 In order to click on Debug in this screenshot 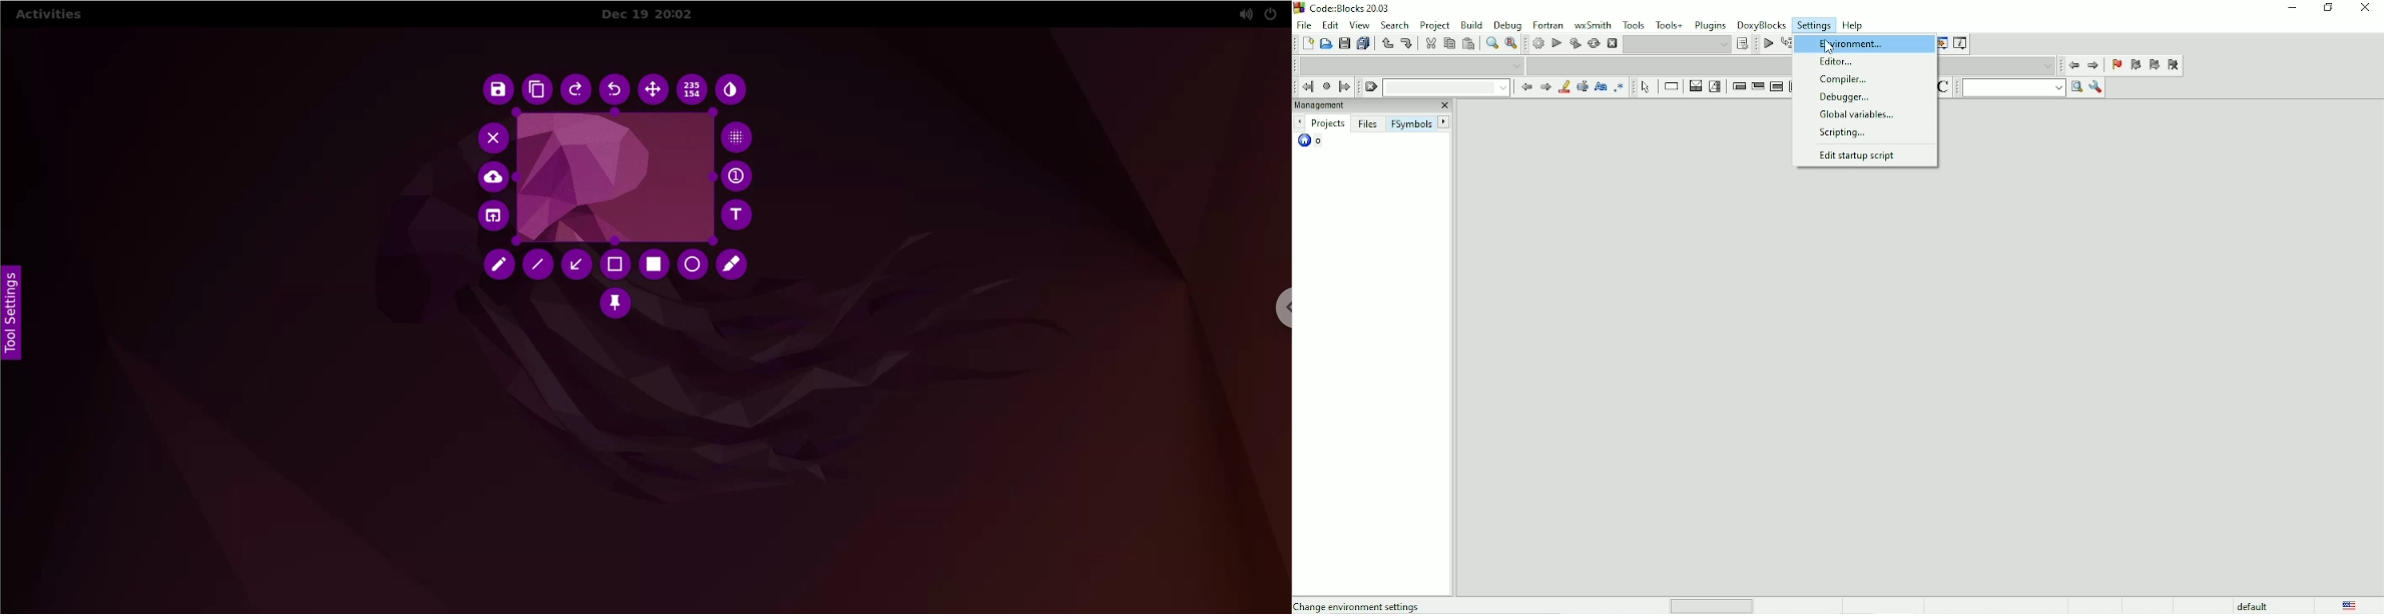, I will do `click(1508, 25)`.